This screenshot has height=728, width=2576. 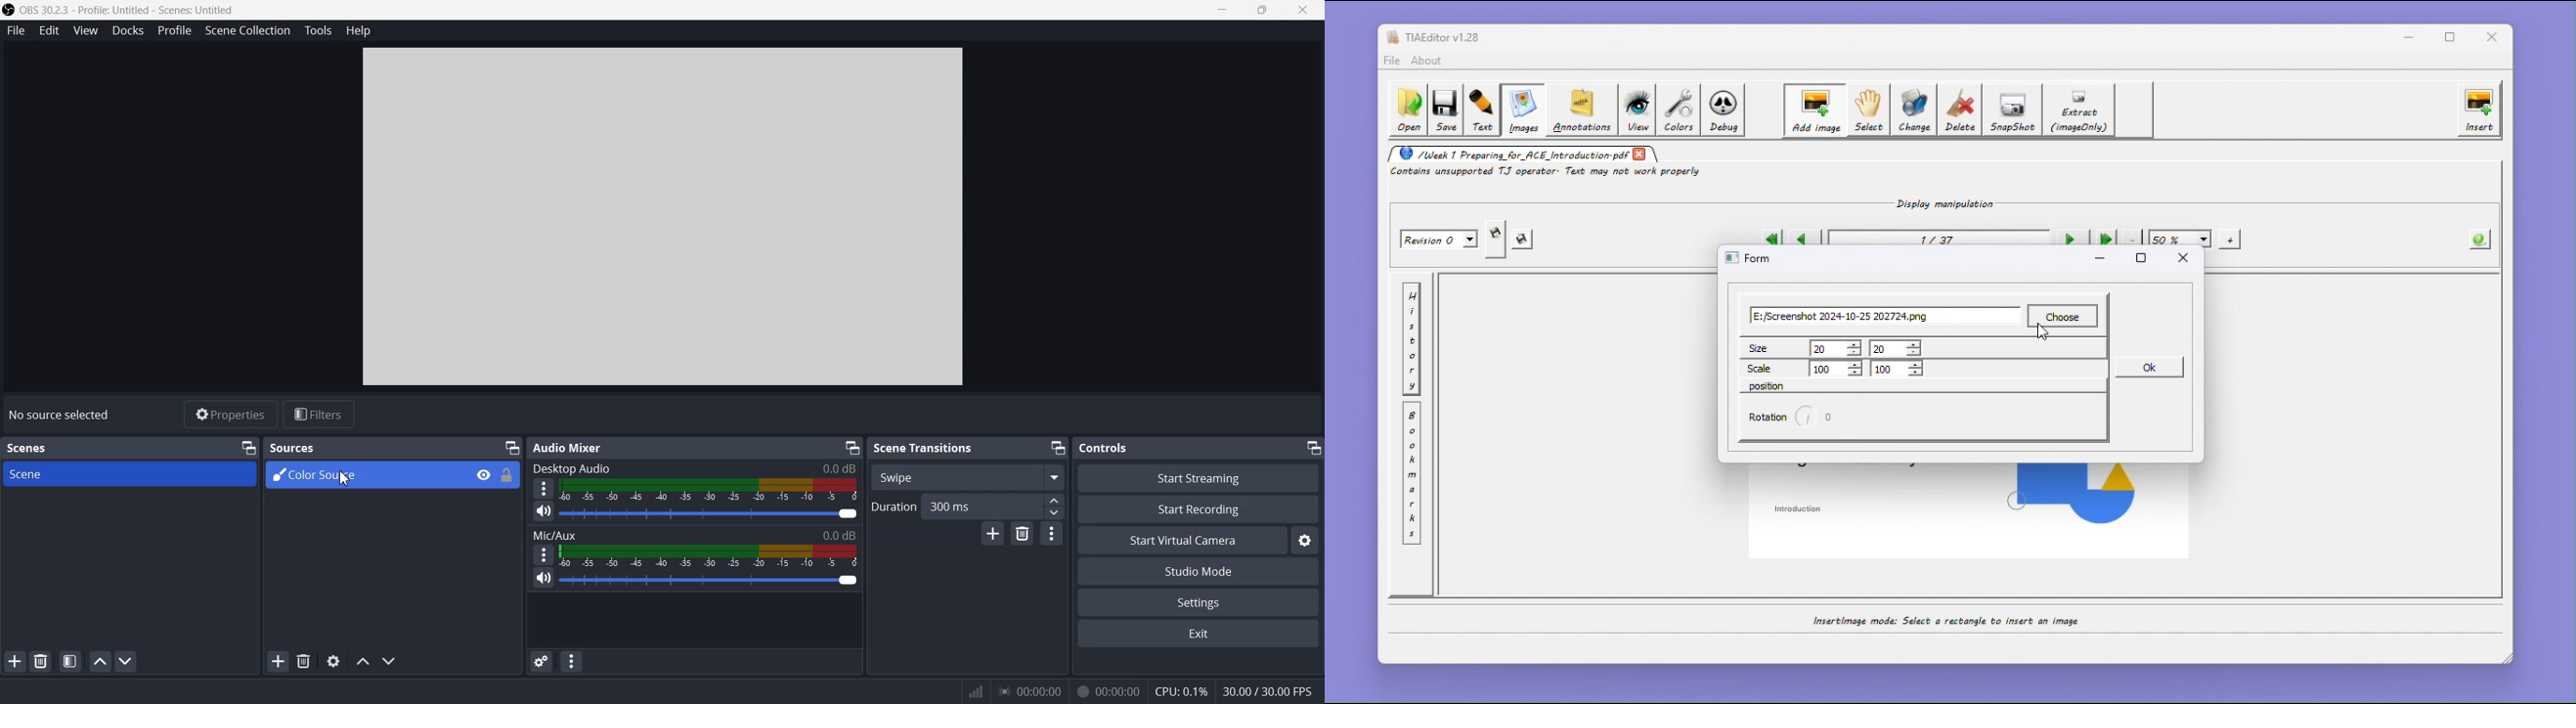 I want to click on View, so click(x=85, y=30).